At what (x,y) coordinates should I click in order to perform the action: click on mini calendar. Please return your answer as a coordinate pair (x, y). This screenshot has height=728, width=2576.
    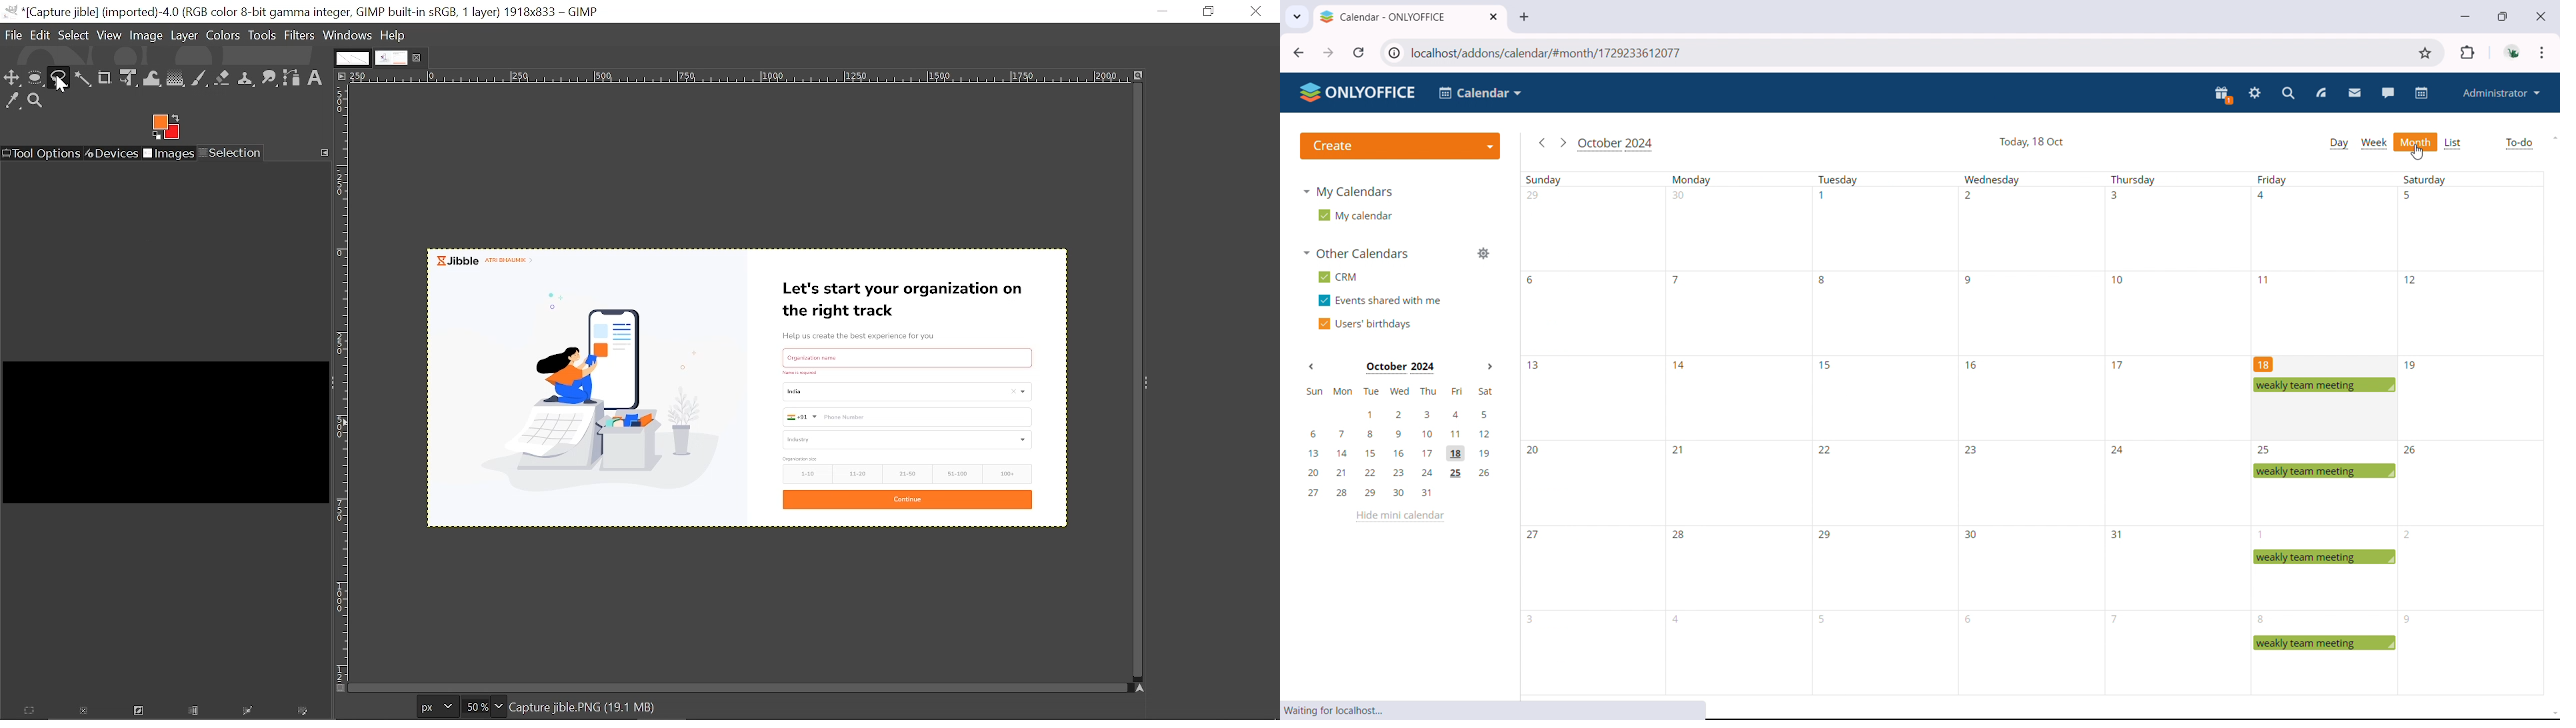
    Looking at the image, I should click on (1400, 442).